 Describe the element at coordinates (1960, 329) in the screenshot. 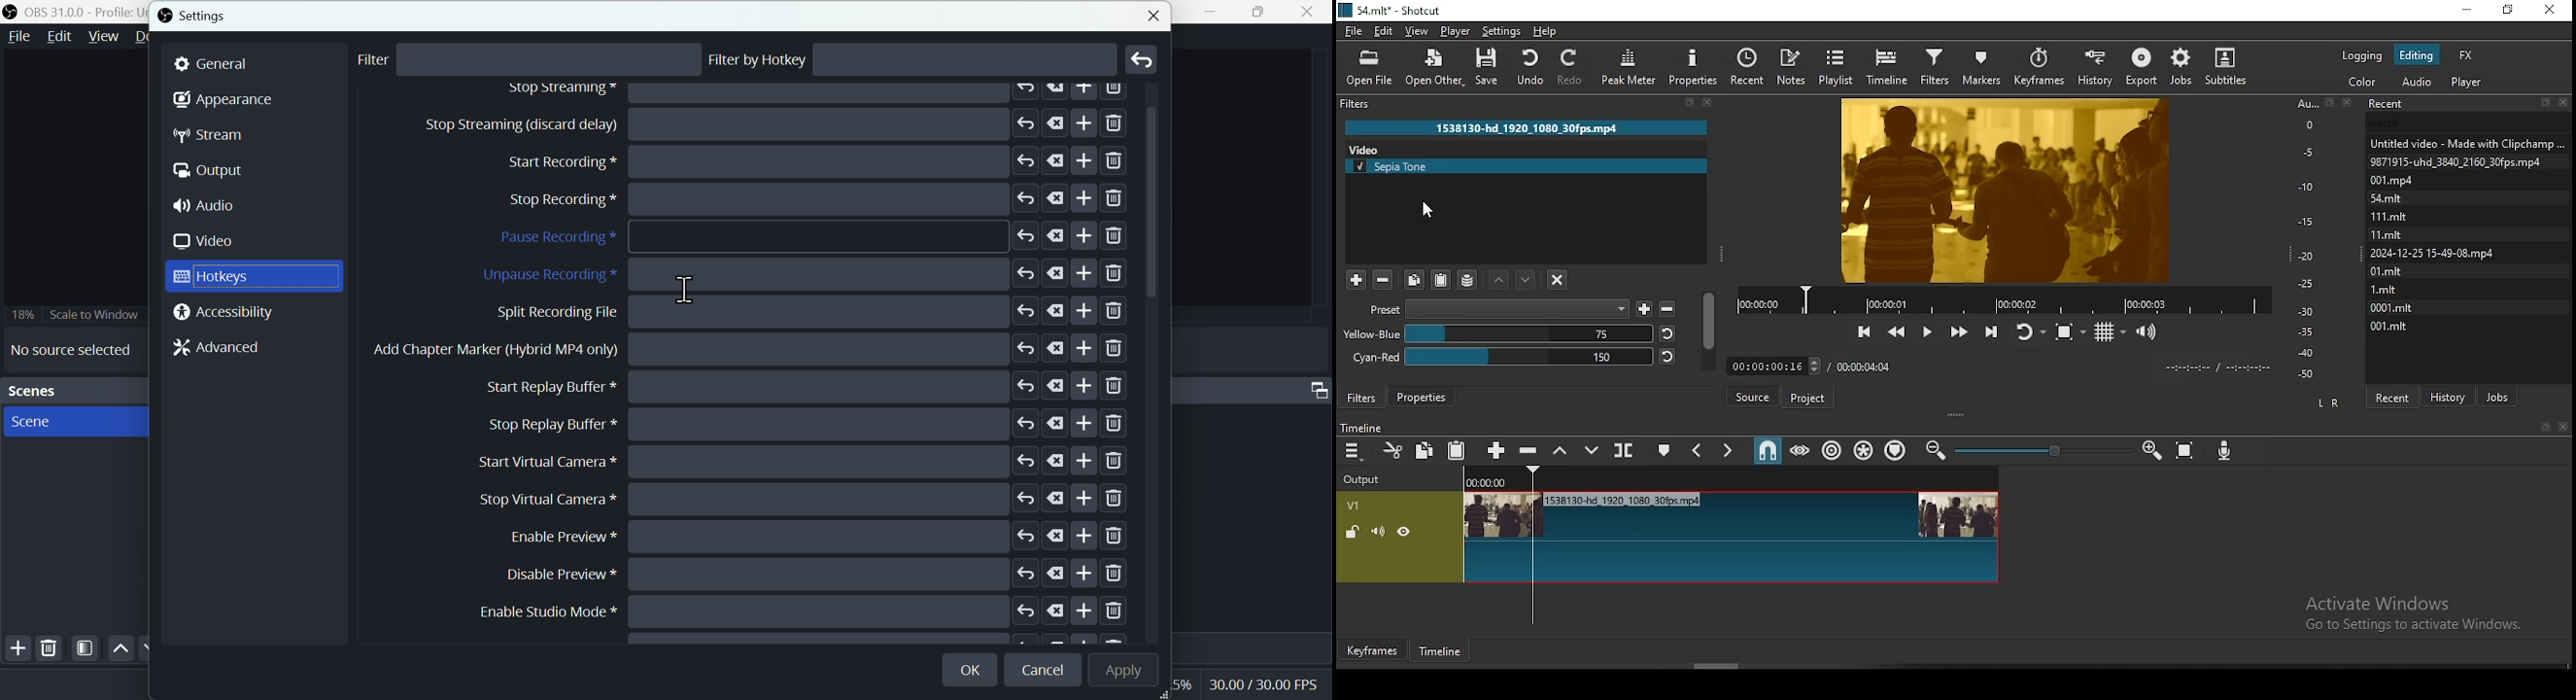

I see `play quickly forwards` at that location.